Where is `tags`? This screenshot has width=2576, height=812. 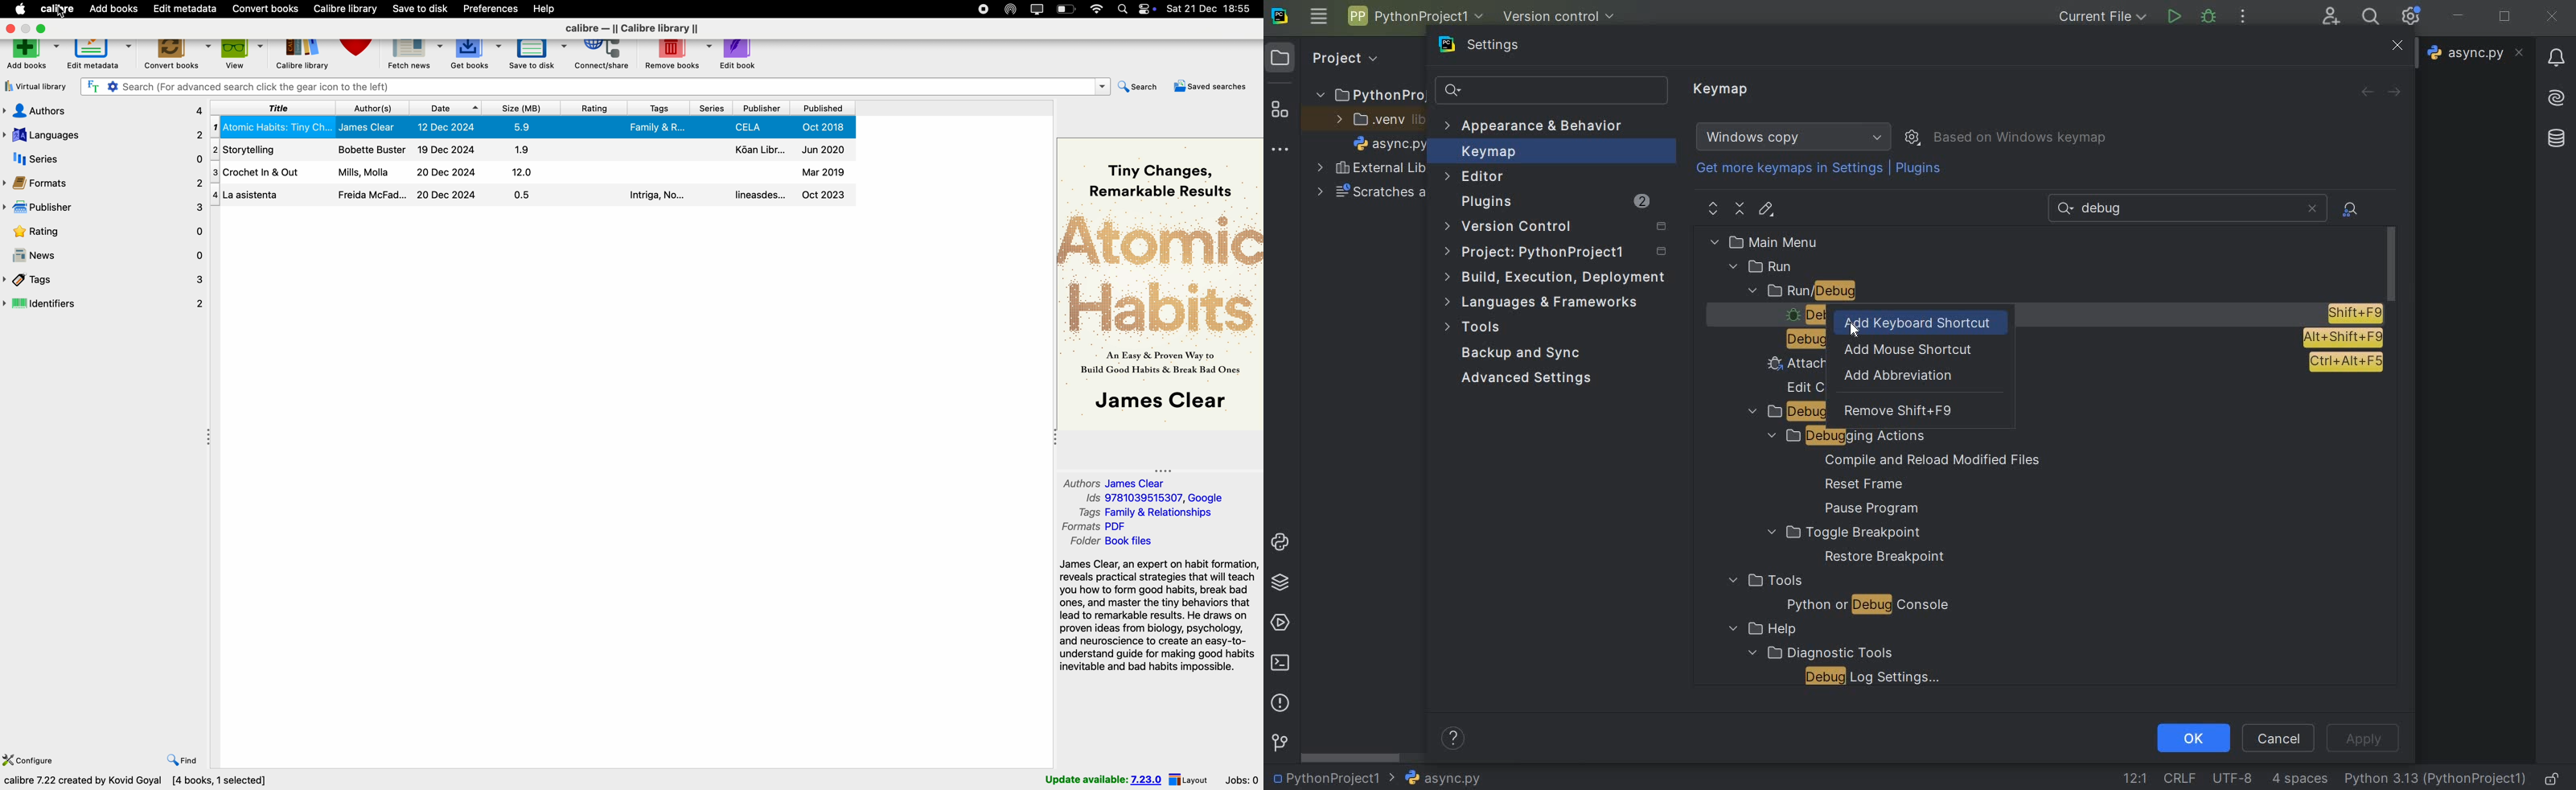
tags is located at coordinates (657, 108).